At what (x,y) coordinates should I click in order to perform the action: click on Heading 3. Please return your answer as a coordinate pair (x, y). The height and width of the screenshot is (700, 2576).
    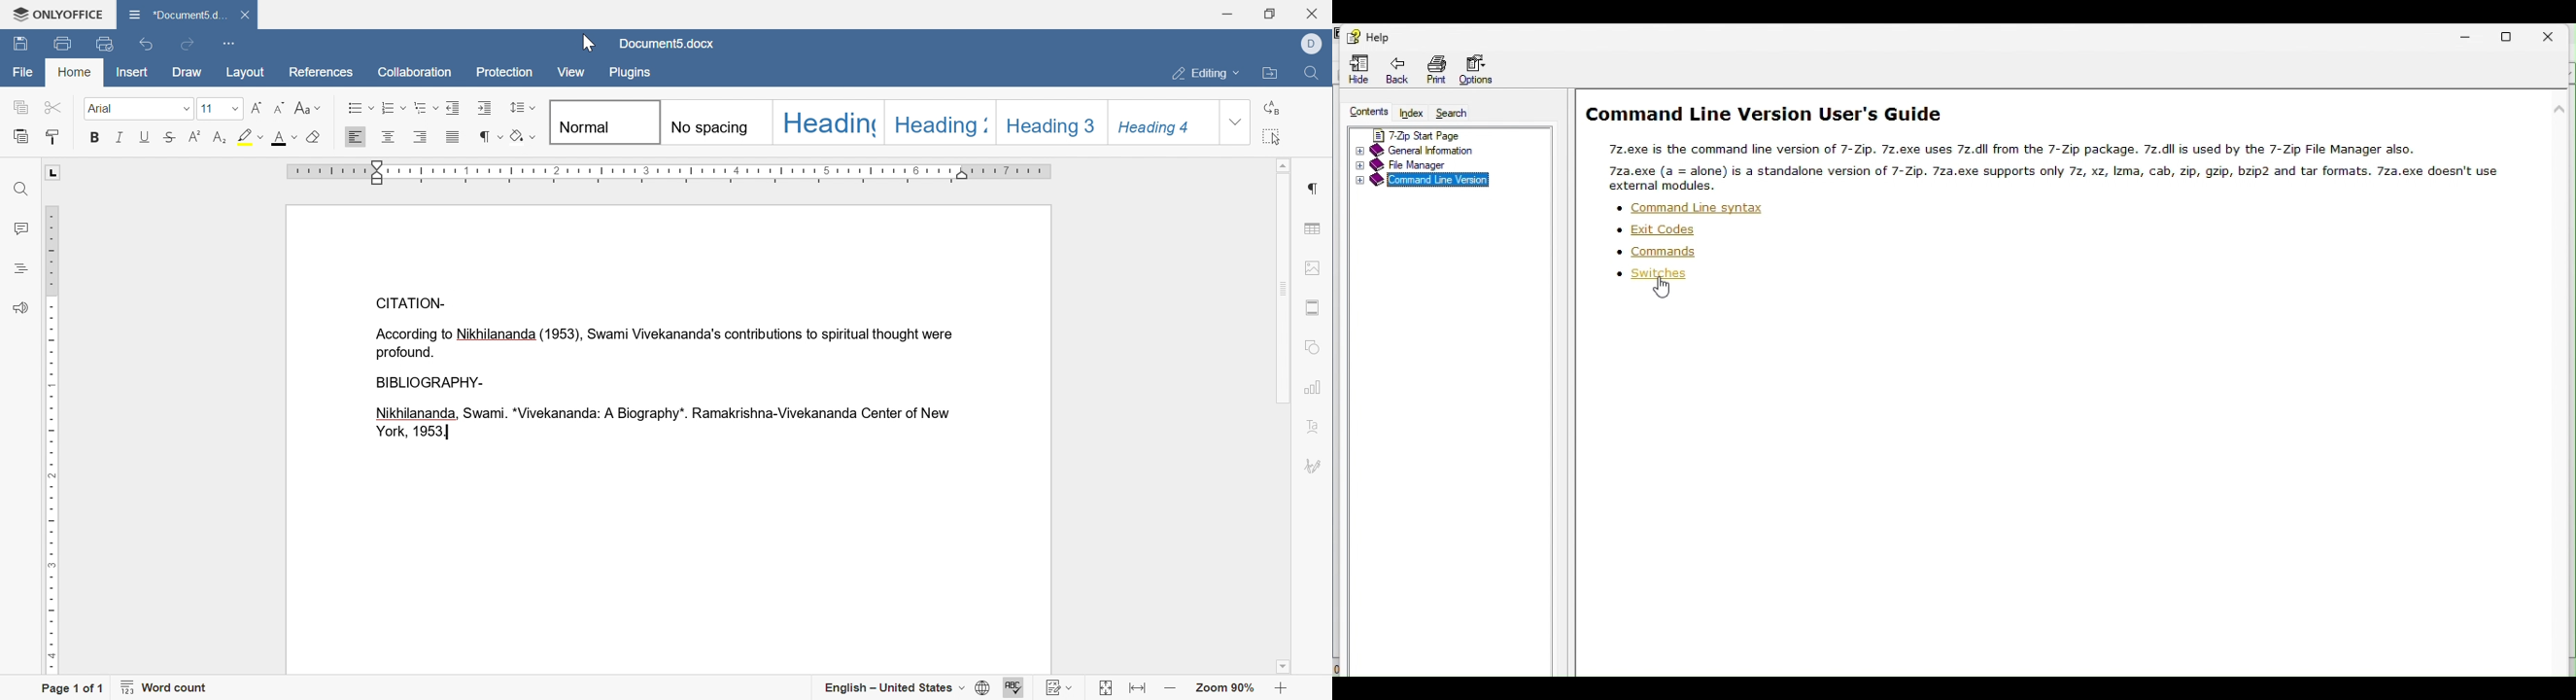
    Looking at the image, I should click on (1051, 122).